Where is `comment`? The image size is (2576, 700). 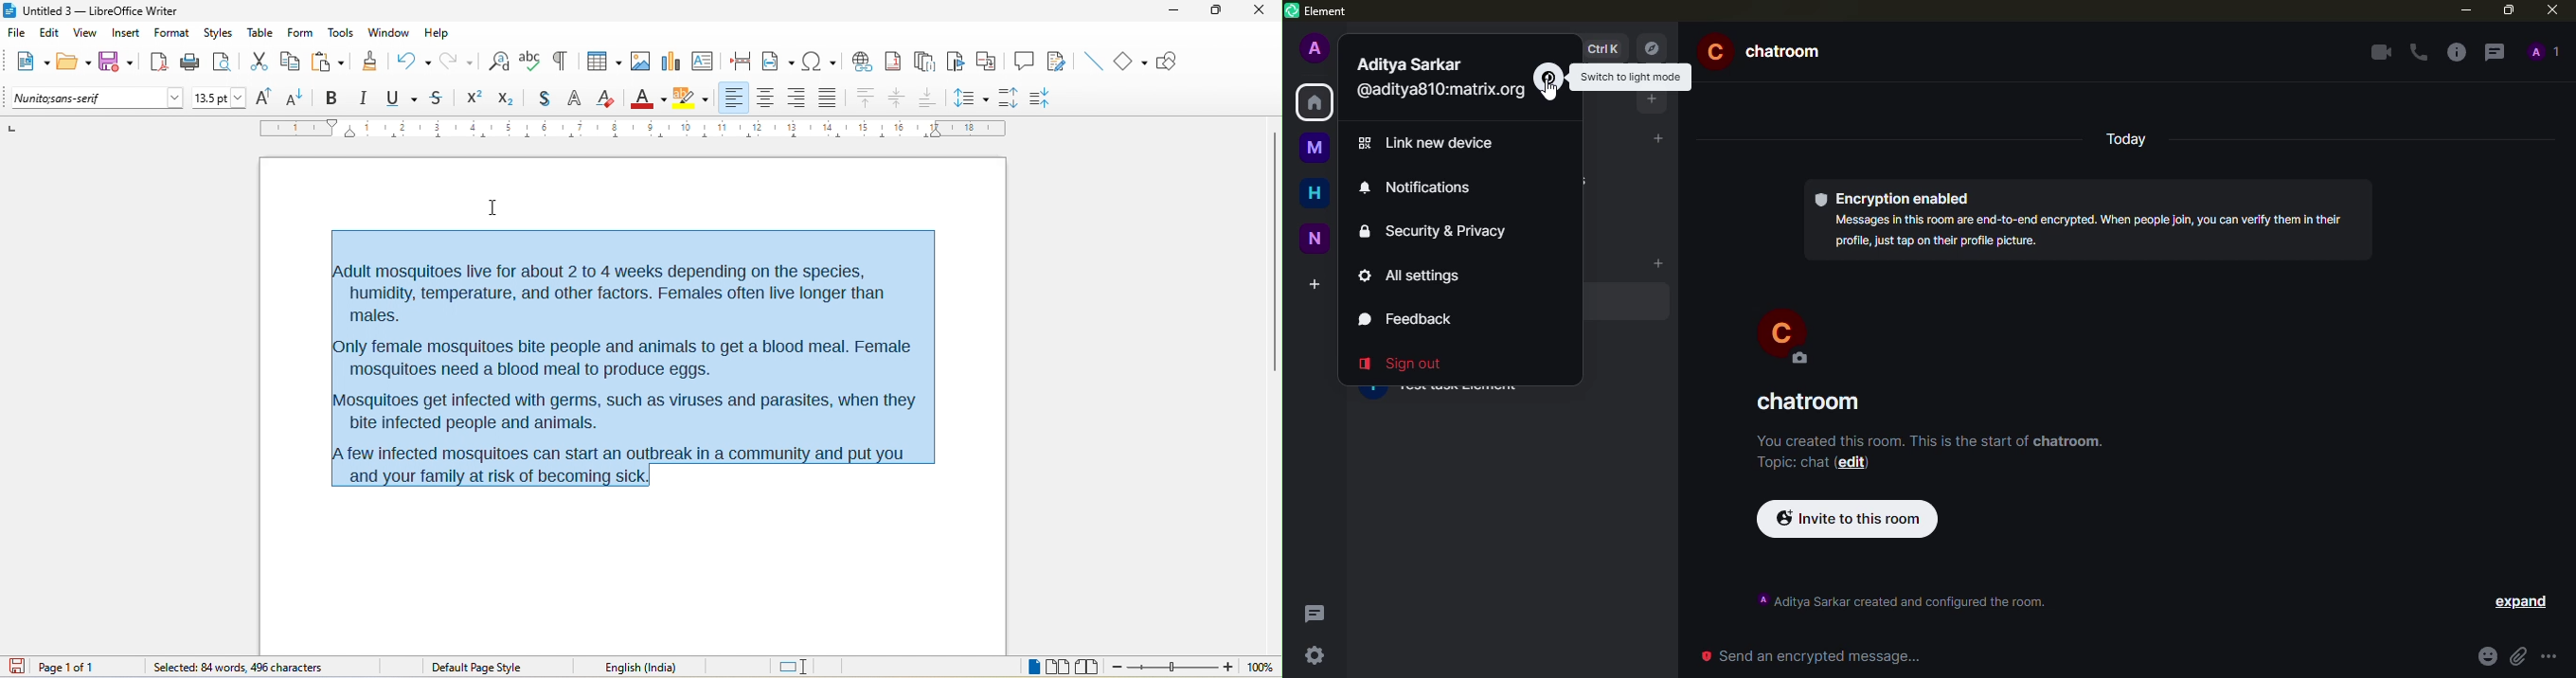 comment is located at coordinates (1025, 59).